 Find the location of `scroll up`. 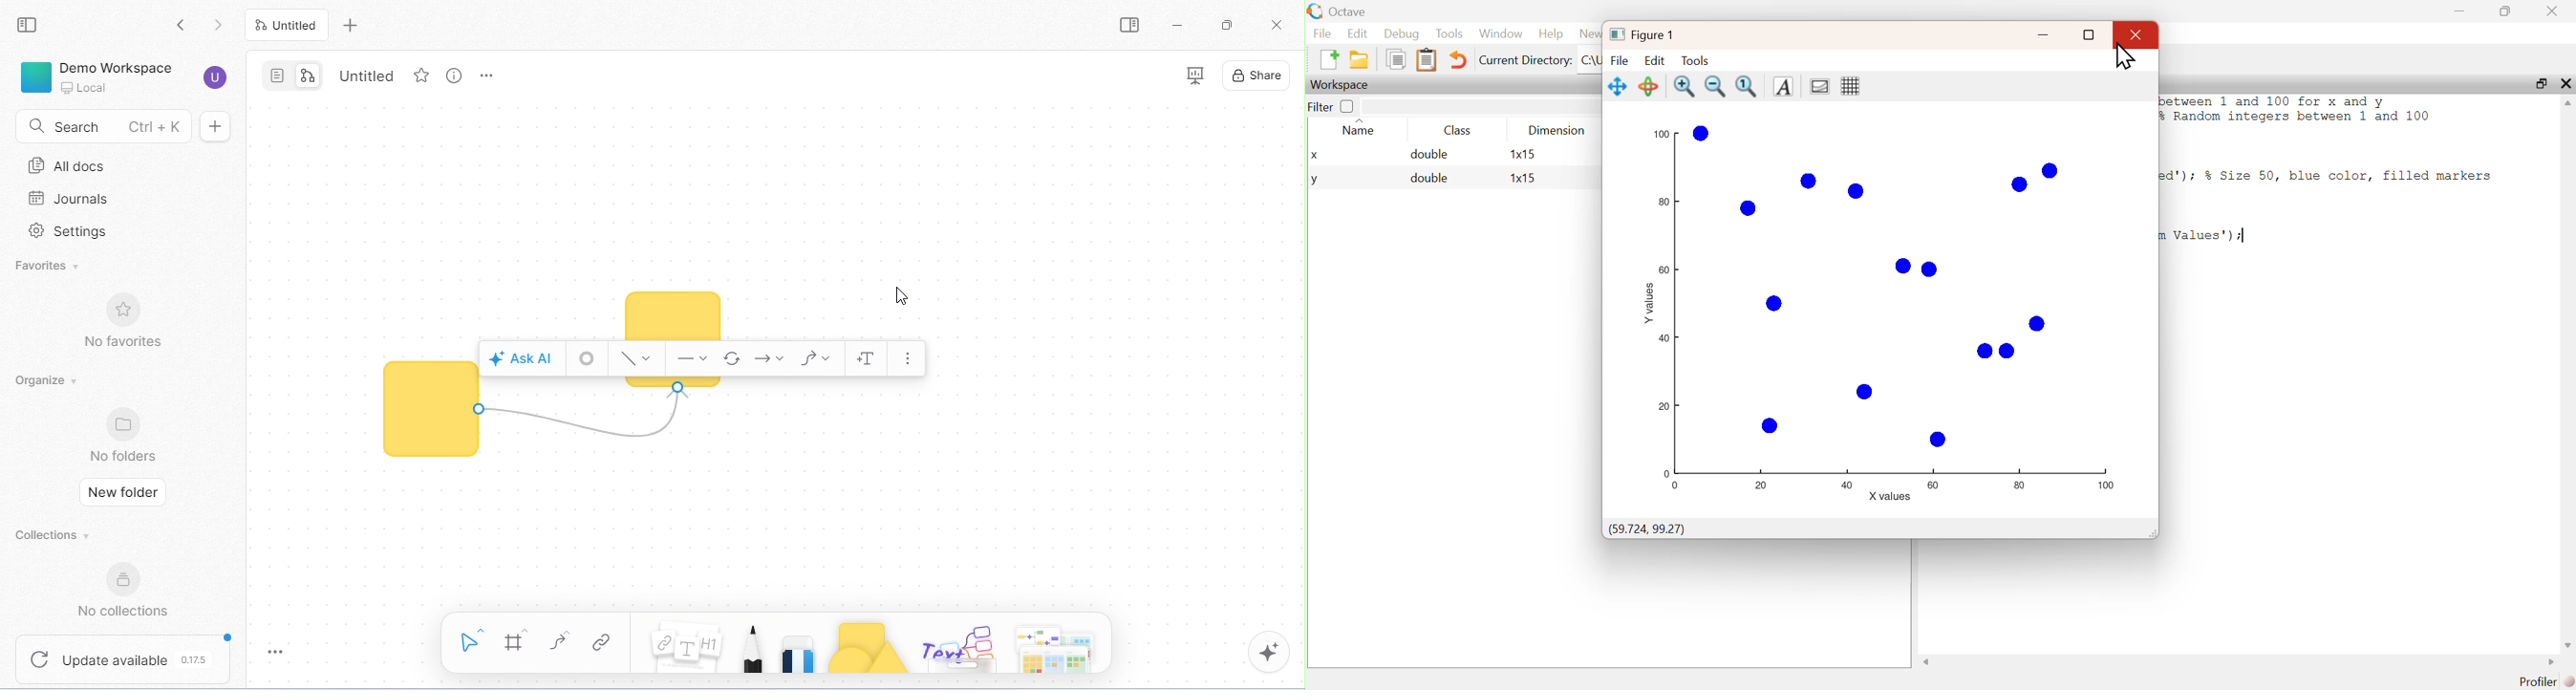

scroll up is located at coordinates (2564, 104).